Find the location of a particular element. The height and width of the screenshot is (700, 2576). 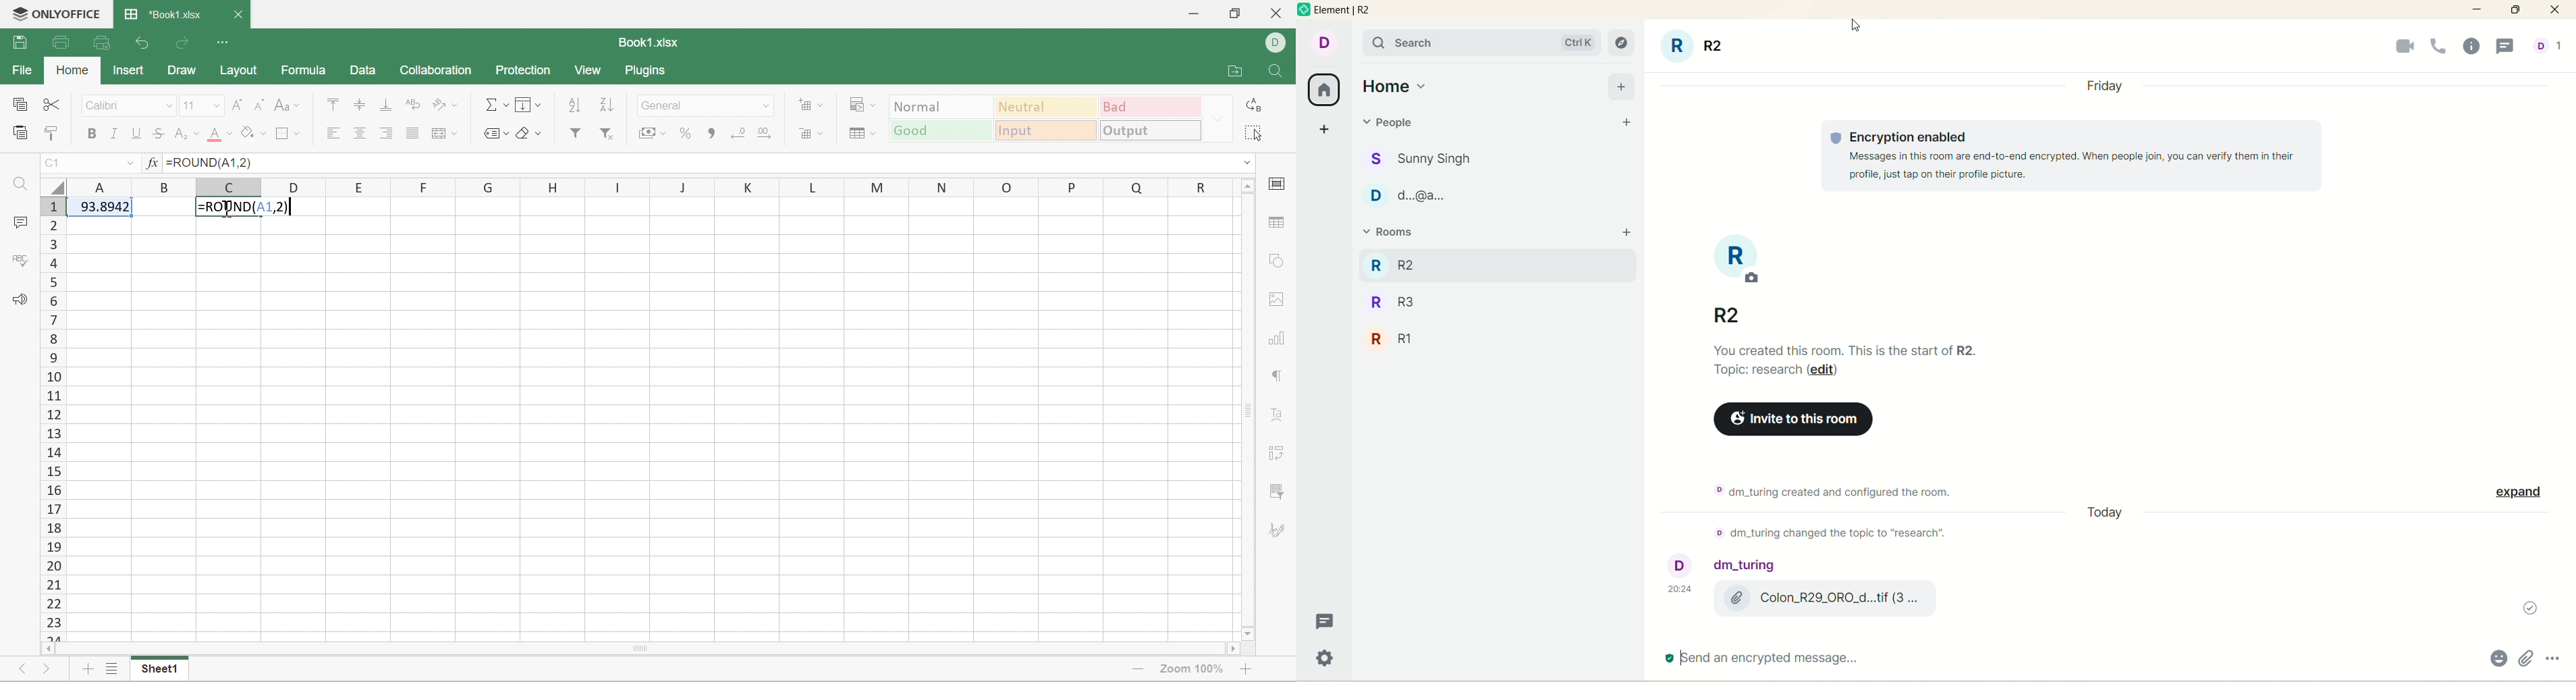

Scroll Bar is located at coordinates (638, 650).